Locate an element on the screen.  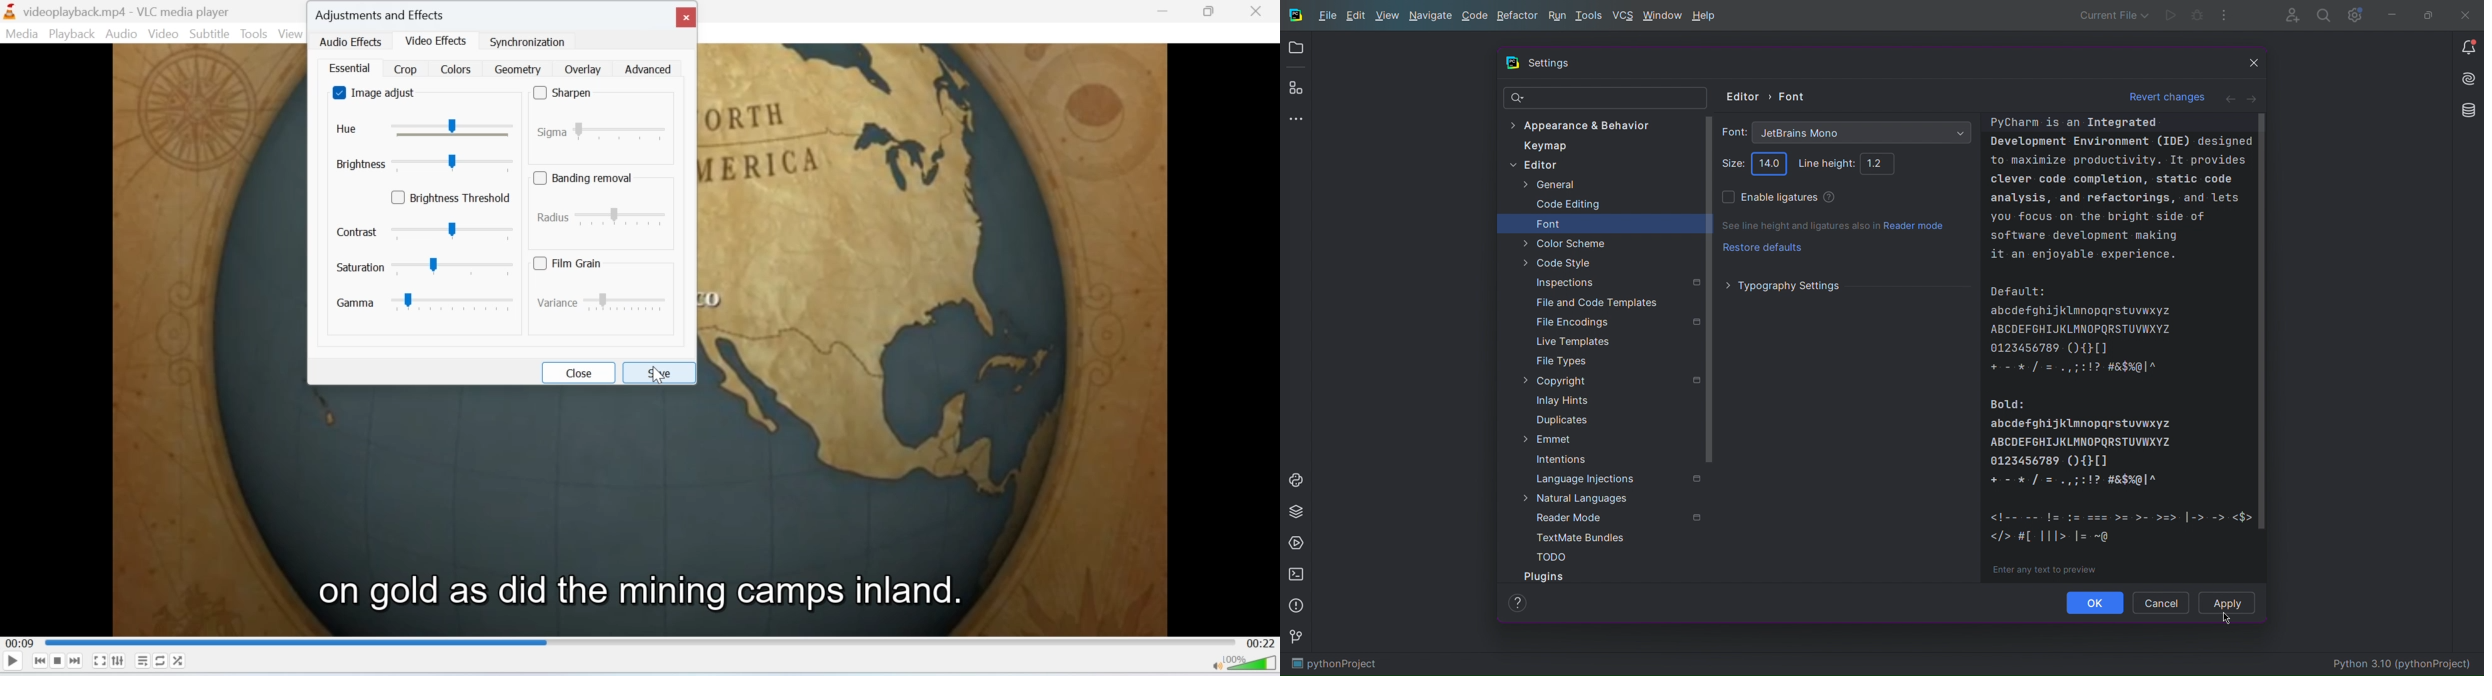
Help is located at coordinates (1517, 603).